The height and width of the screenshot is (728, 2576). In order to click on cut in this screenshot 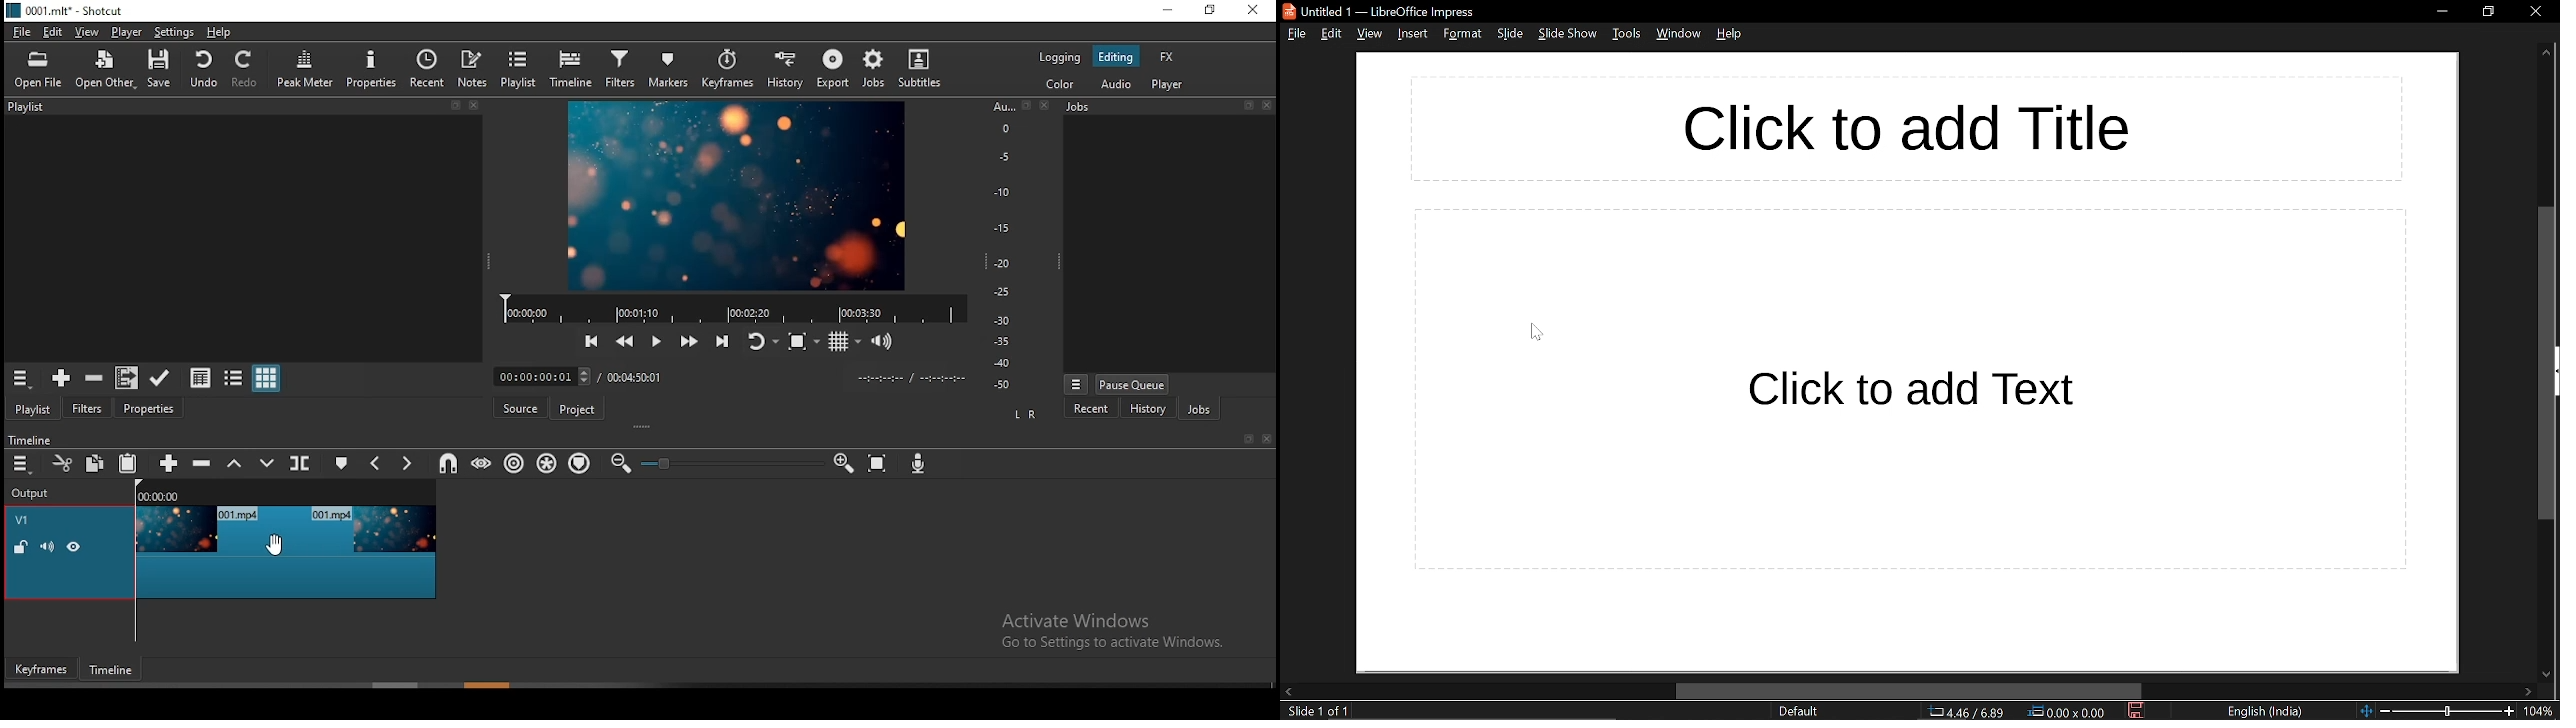, I will do `click(63, 463)`.